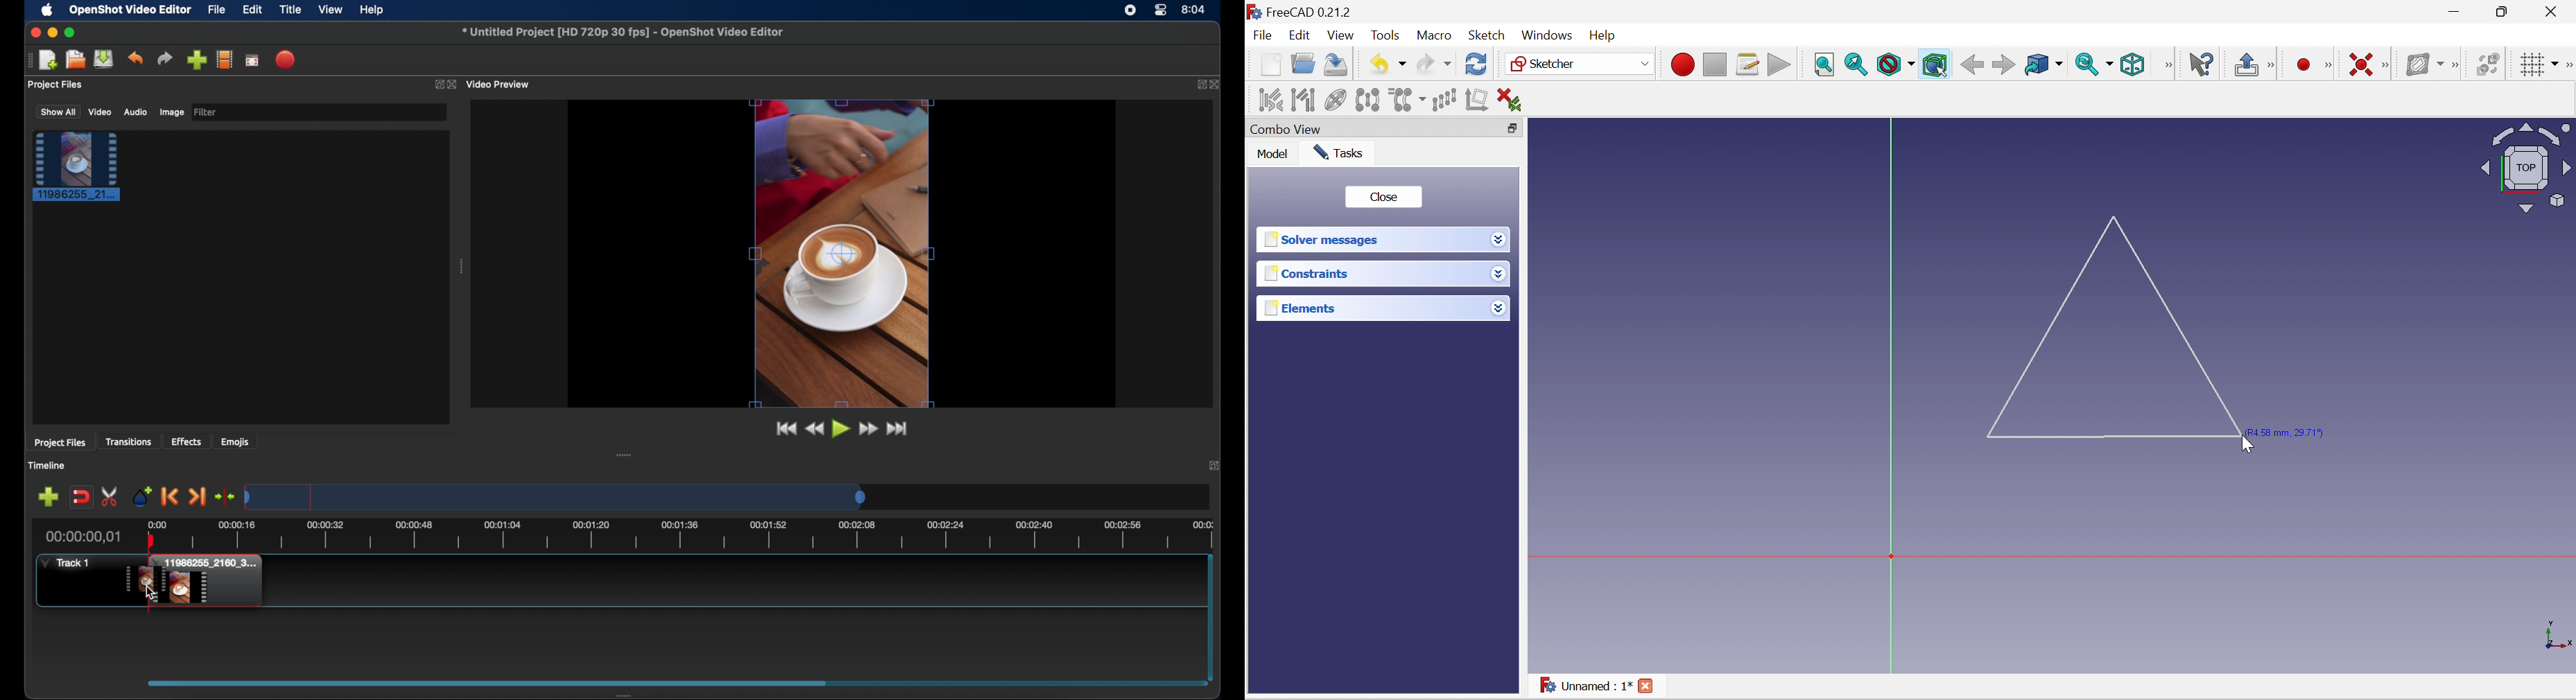 Image resolution: width=2576 pixels, height=700 pixels. What do you see at coordinates (1384, 35) in the screenshot?
I see `Tools` at bounding box center [1384, 35].